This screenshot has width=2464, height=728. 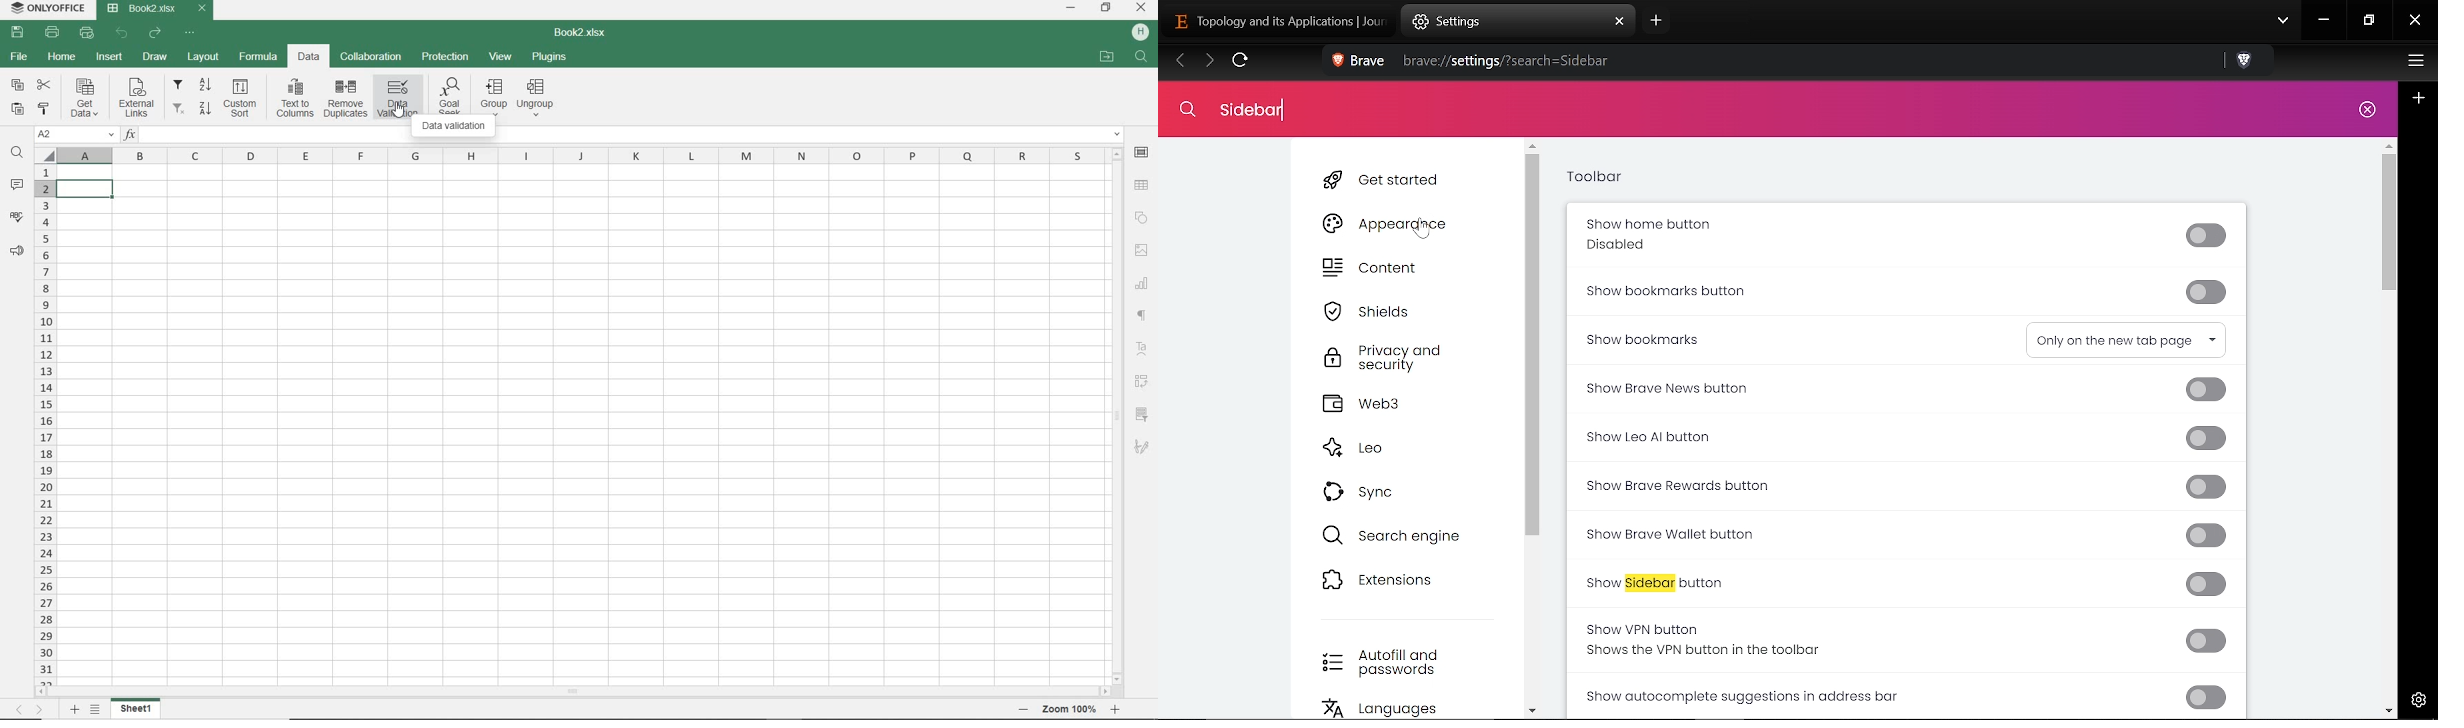 What do you see at coordinates (1143, 286) in the screenshot?
I see `CHART` at bounding box center [1143, 286].